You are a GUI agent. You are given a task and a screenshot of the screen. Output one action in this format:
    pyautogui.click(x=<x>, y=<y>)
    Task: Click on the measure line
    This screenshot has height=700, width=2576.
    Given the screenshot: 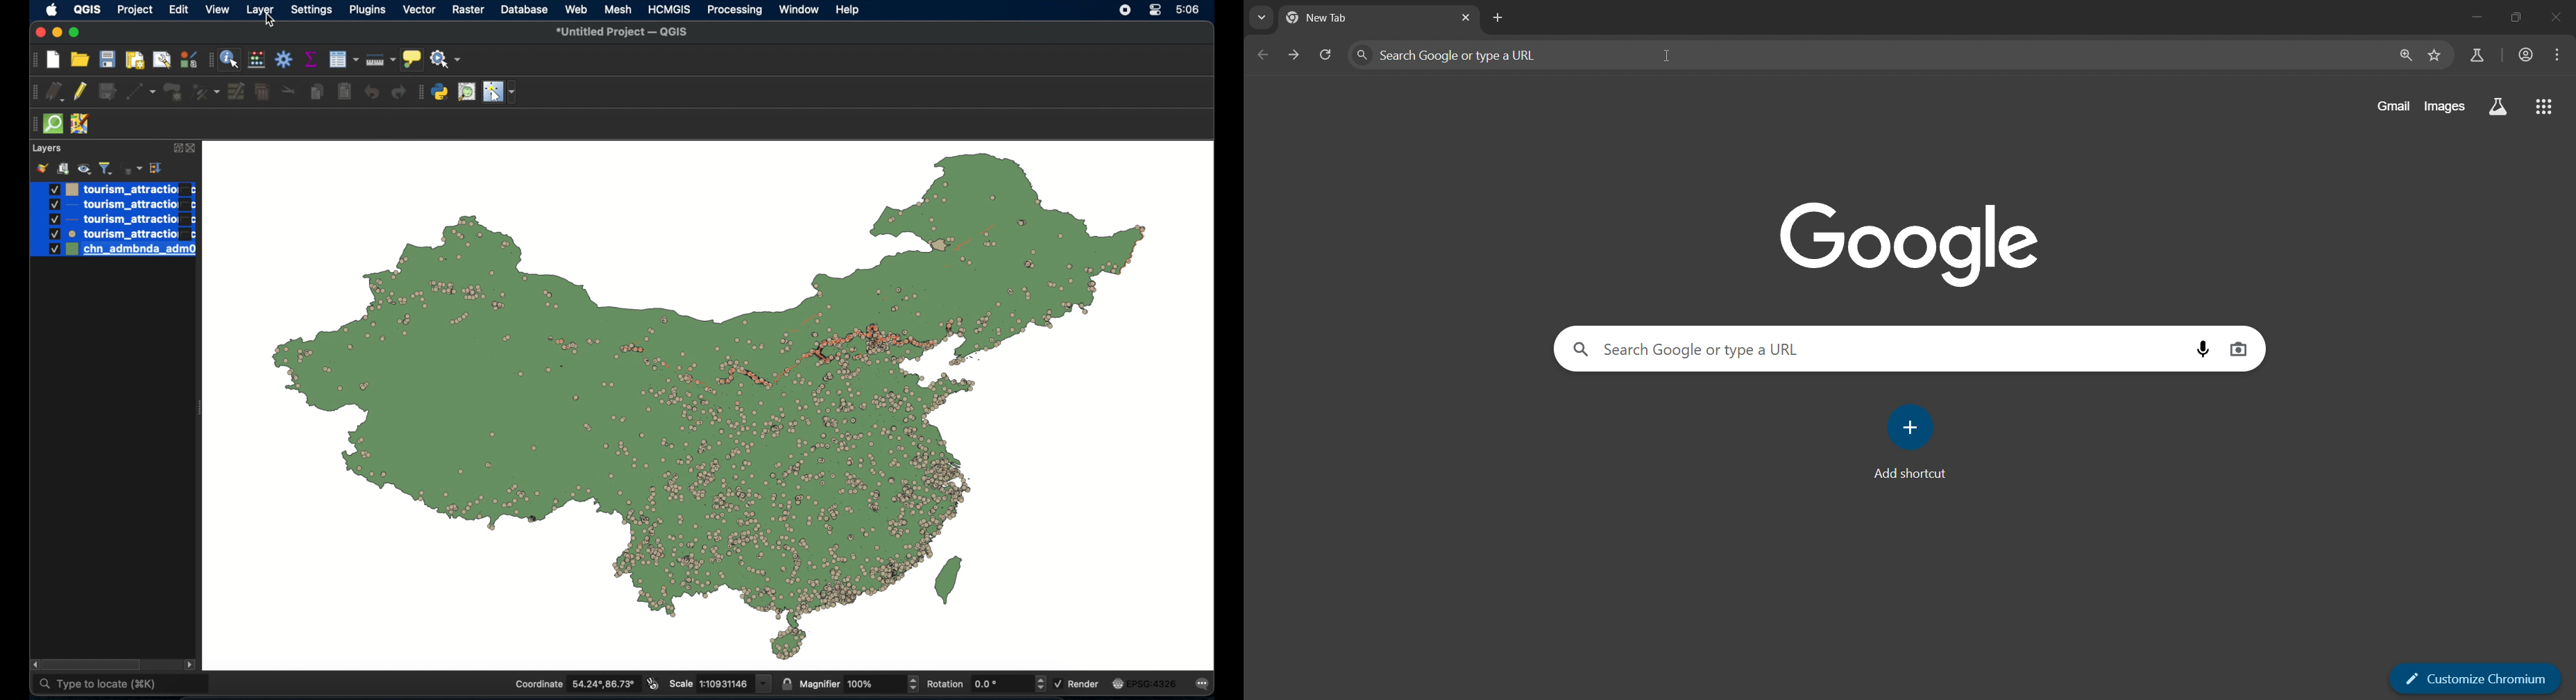 What is the action you would take?
    pyautogui.click(x=381, y=58)
    